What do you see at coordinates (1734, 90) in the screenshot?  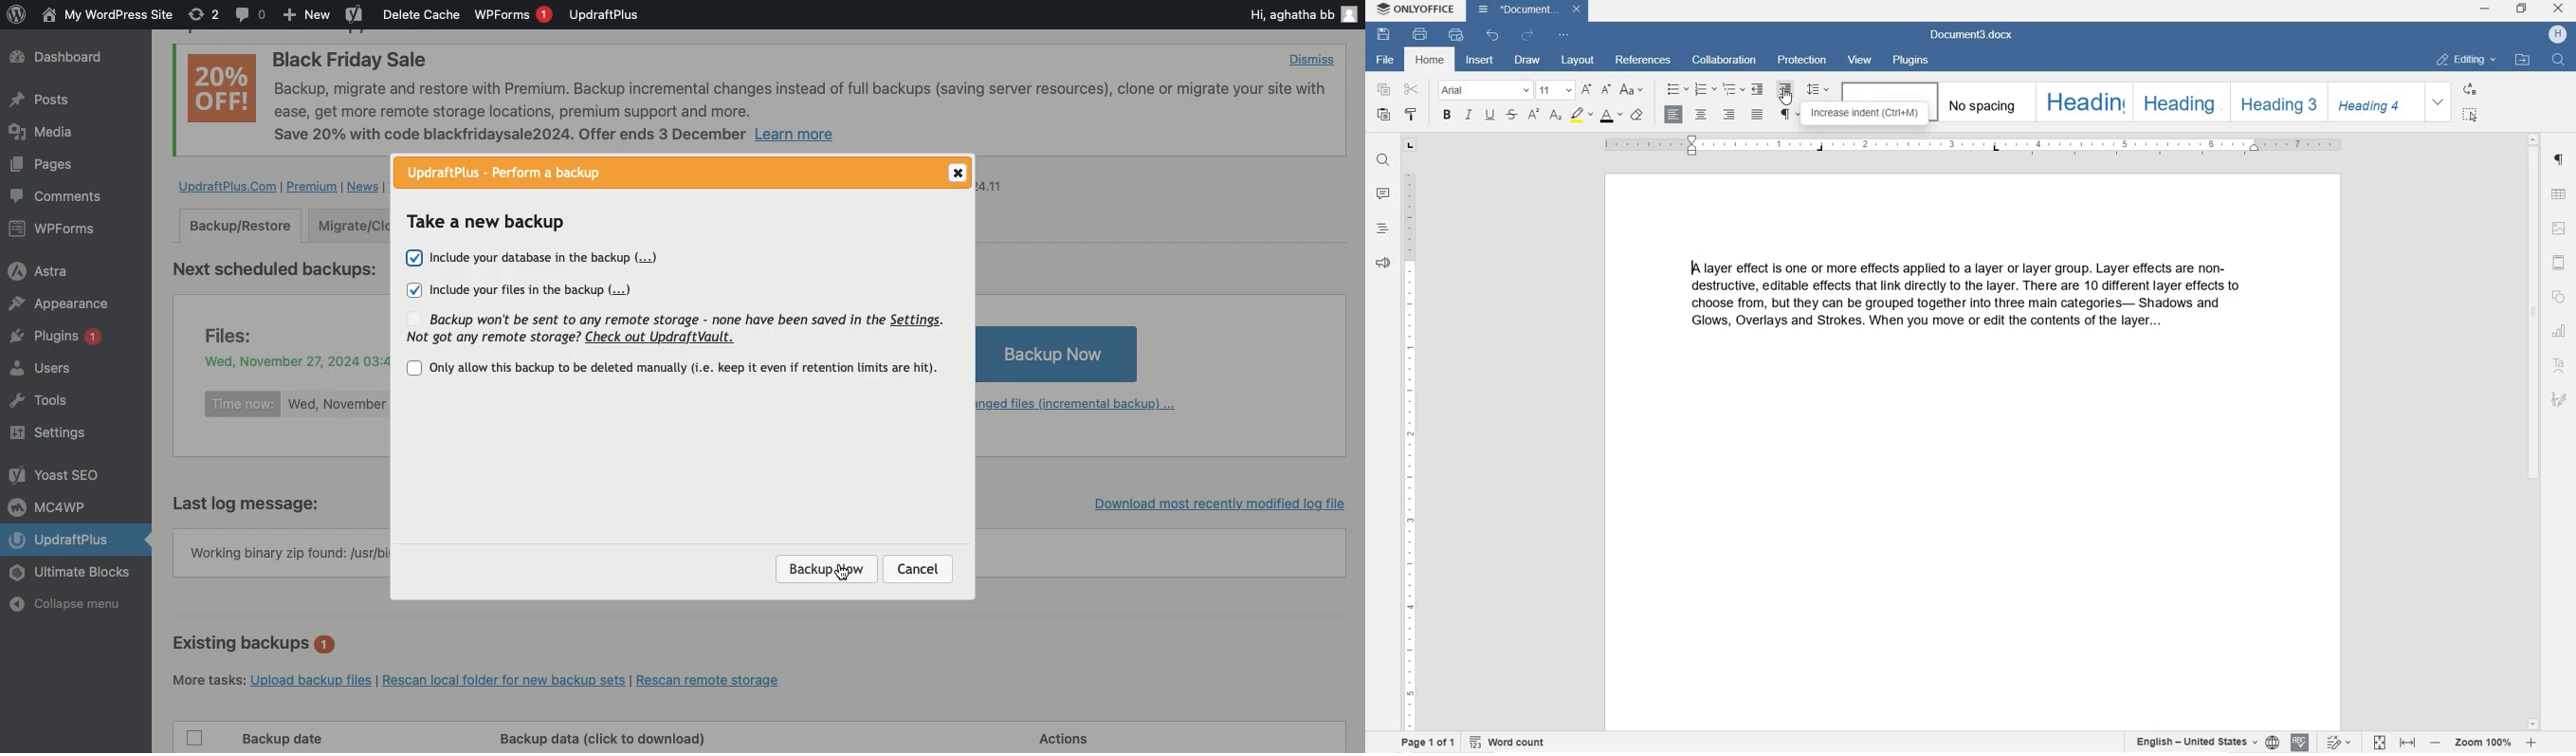 I see `MULTILEVEL LISTS` at bounding box center [1734, 90].